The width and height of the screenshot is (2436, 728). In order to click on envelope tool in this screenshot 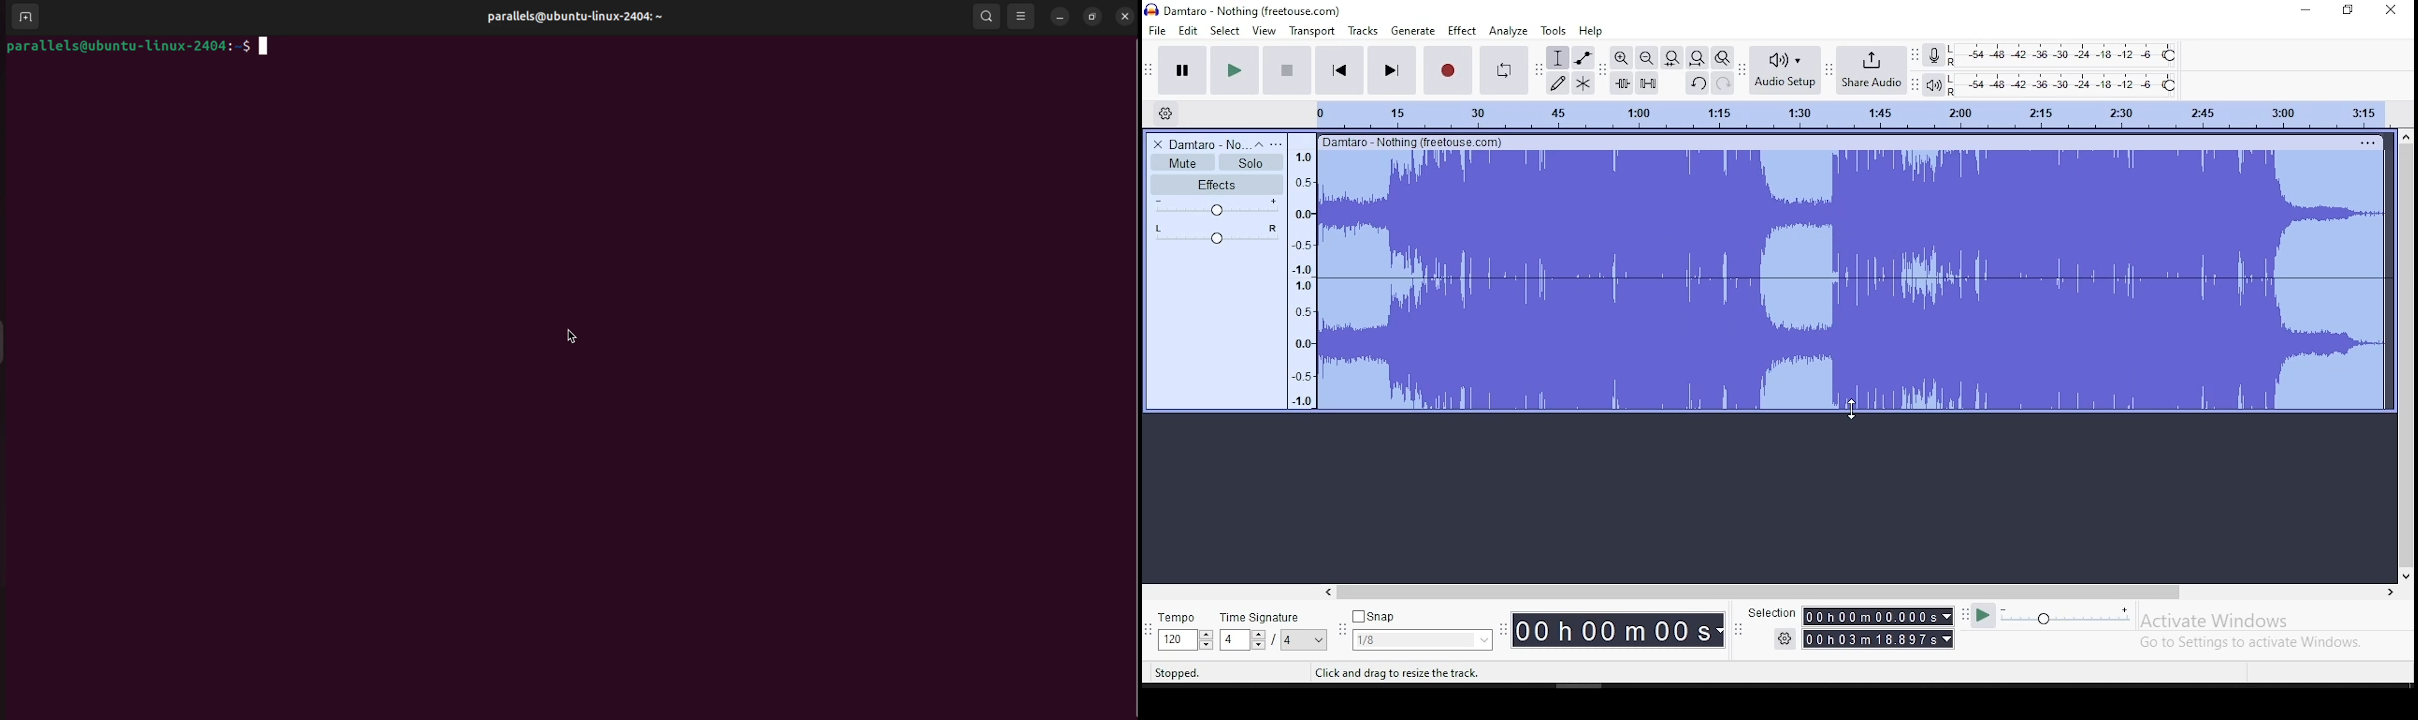, I will do `click(1582, 57)`.